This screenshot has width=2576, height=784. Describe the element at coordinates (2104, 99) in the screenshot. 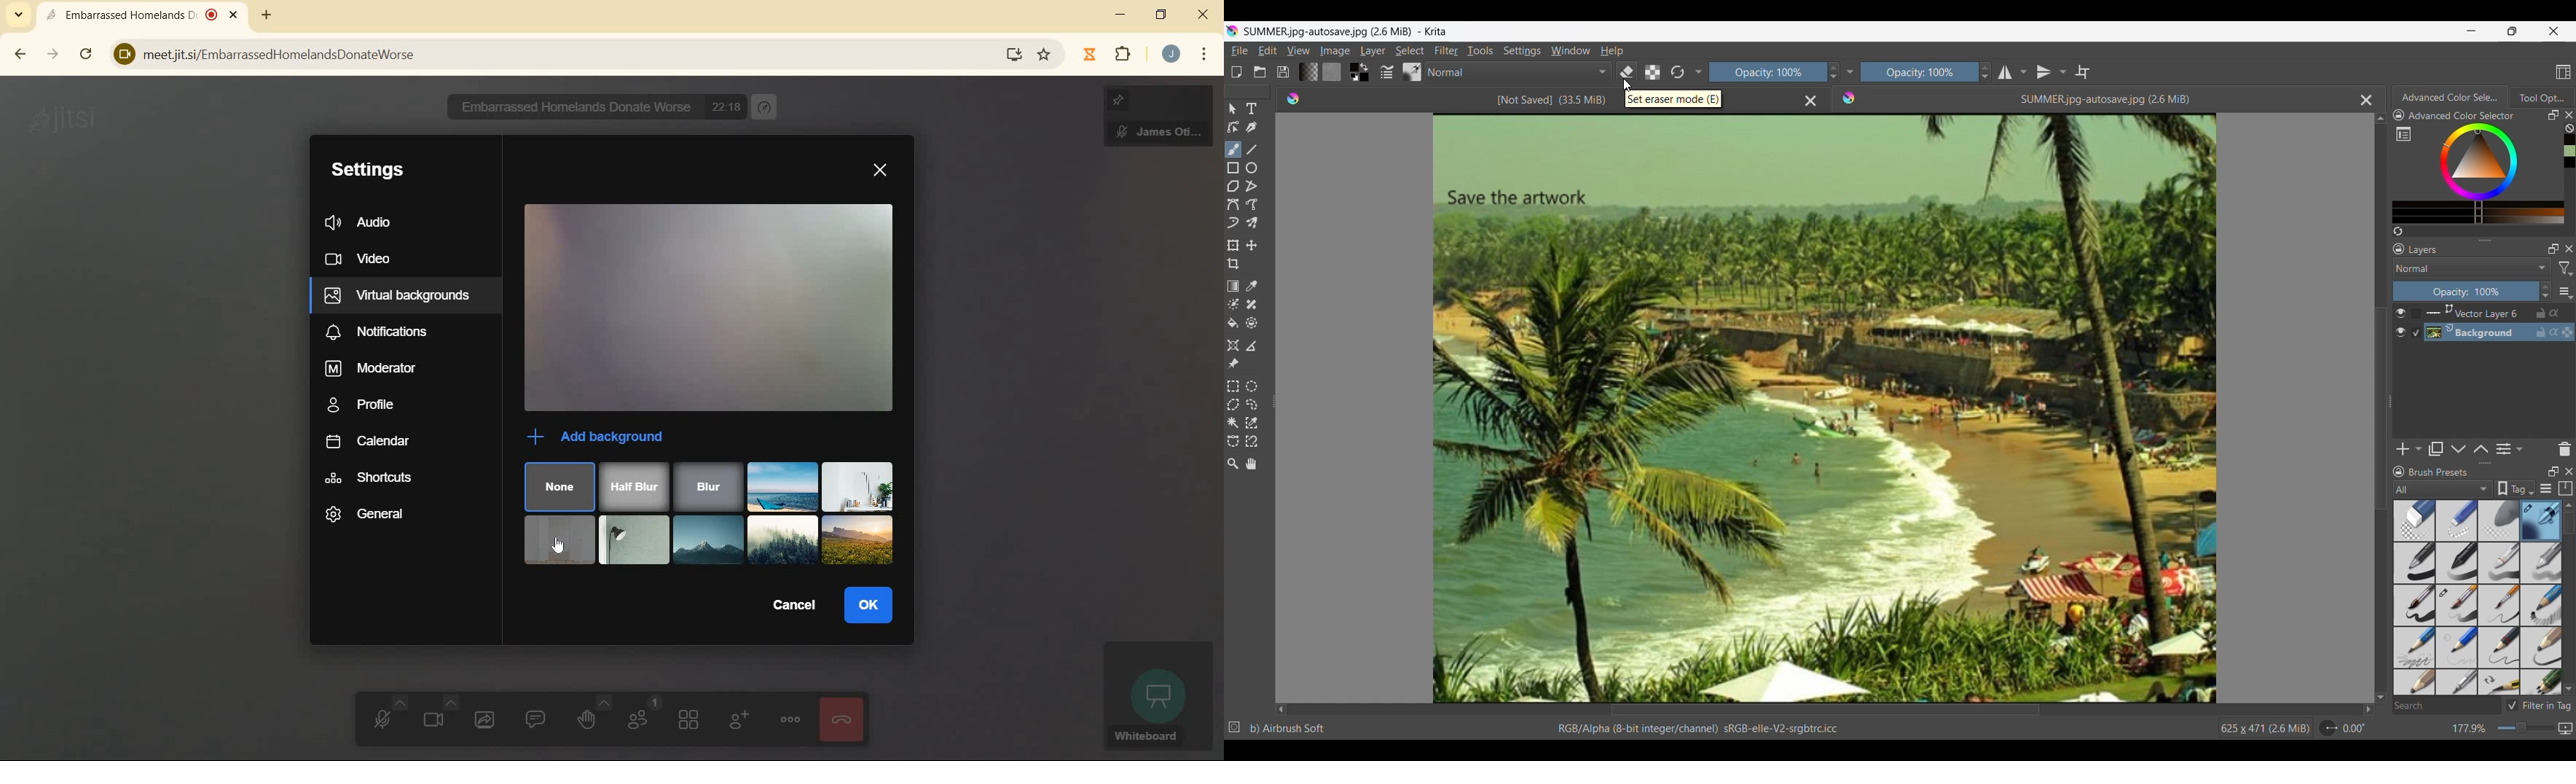

I see `SUMMER.jpg-autosave.jpg (2.6 MiB)` at that location.